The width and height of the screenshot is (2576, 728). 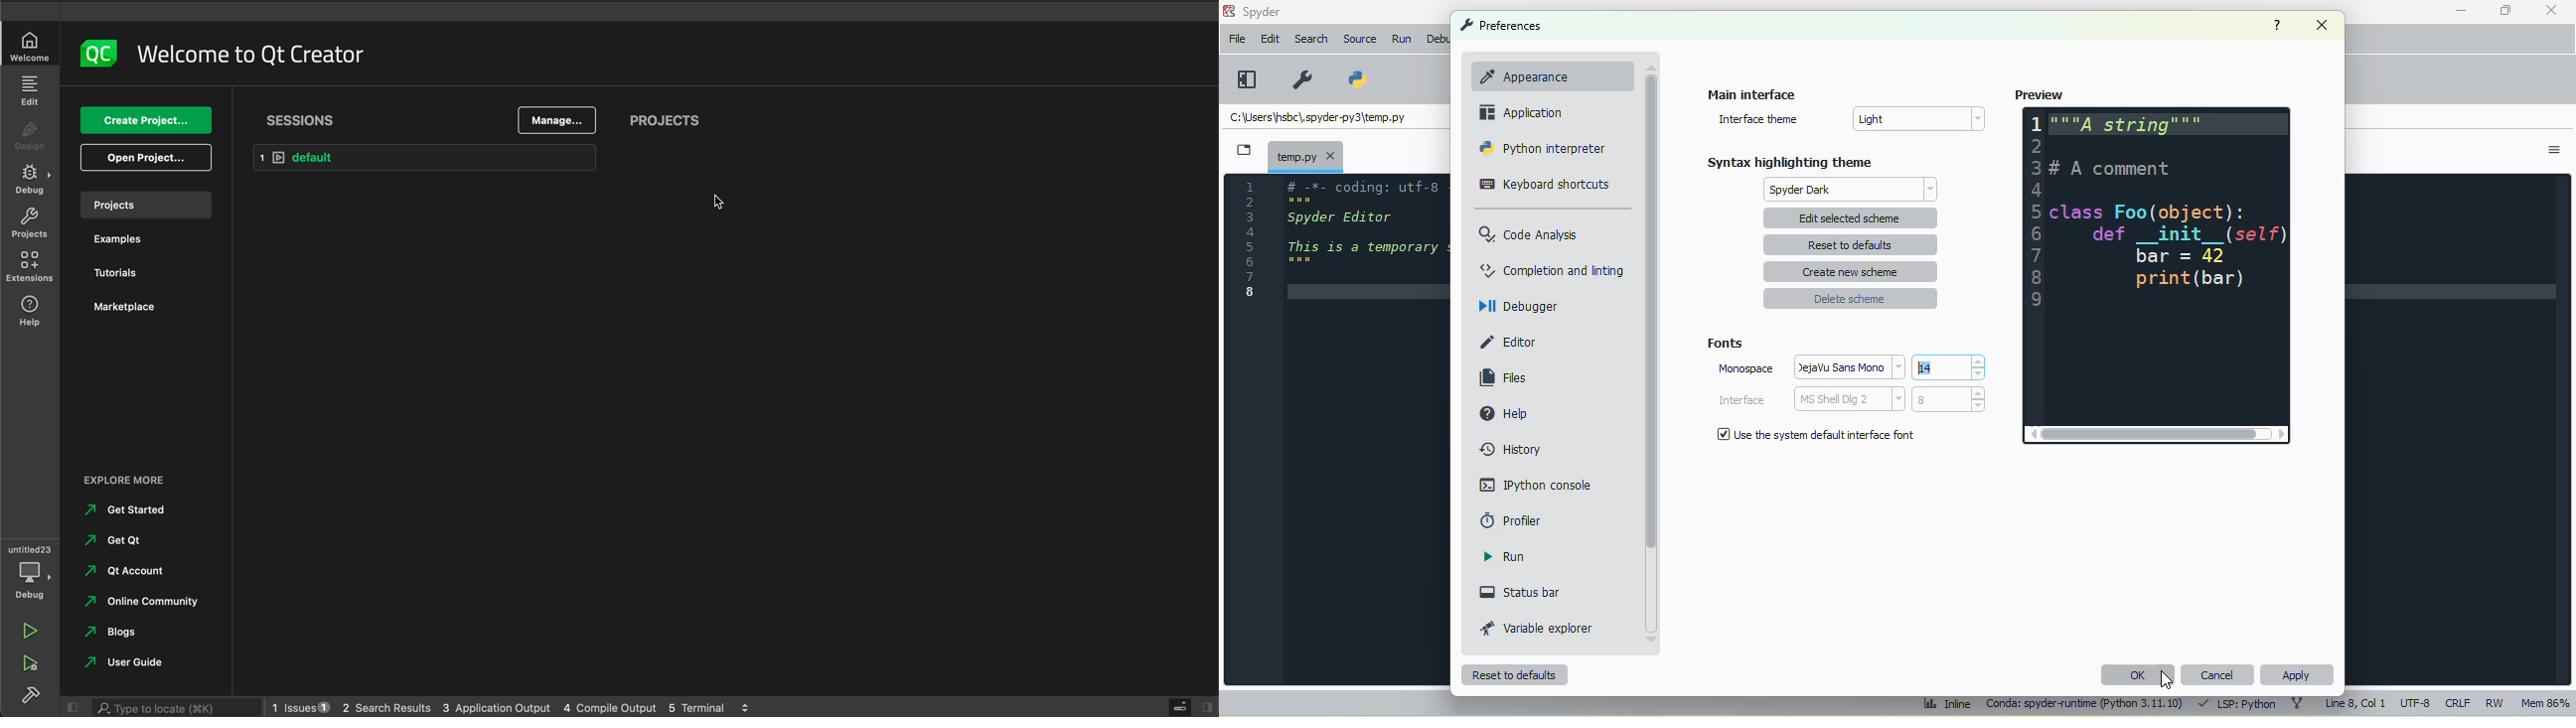 I want to click on line numbers, so click(x=1250, y=238).